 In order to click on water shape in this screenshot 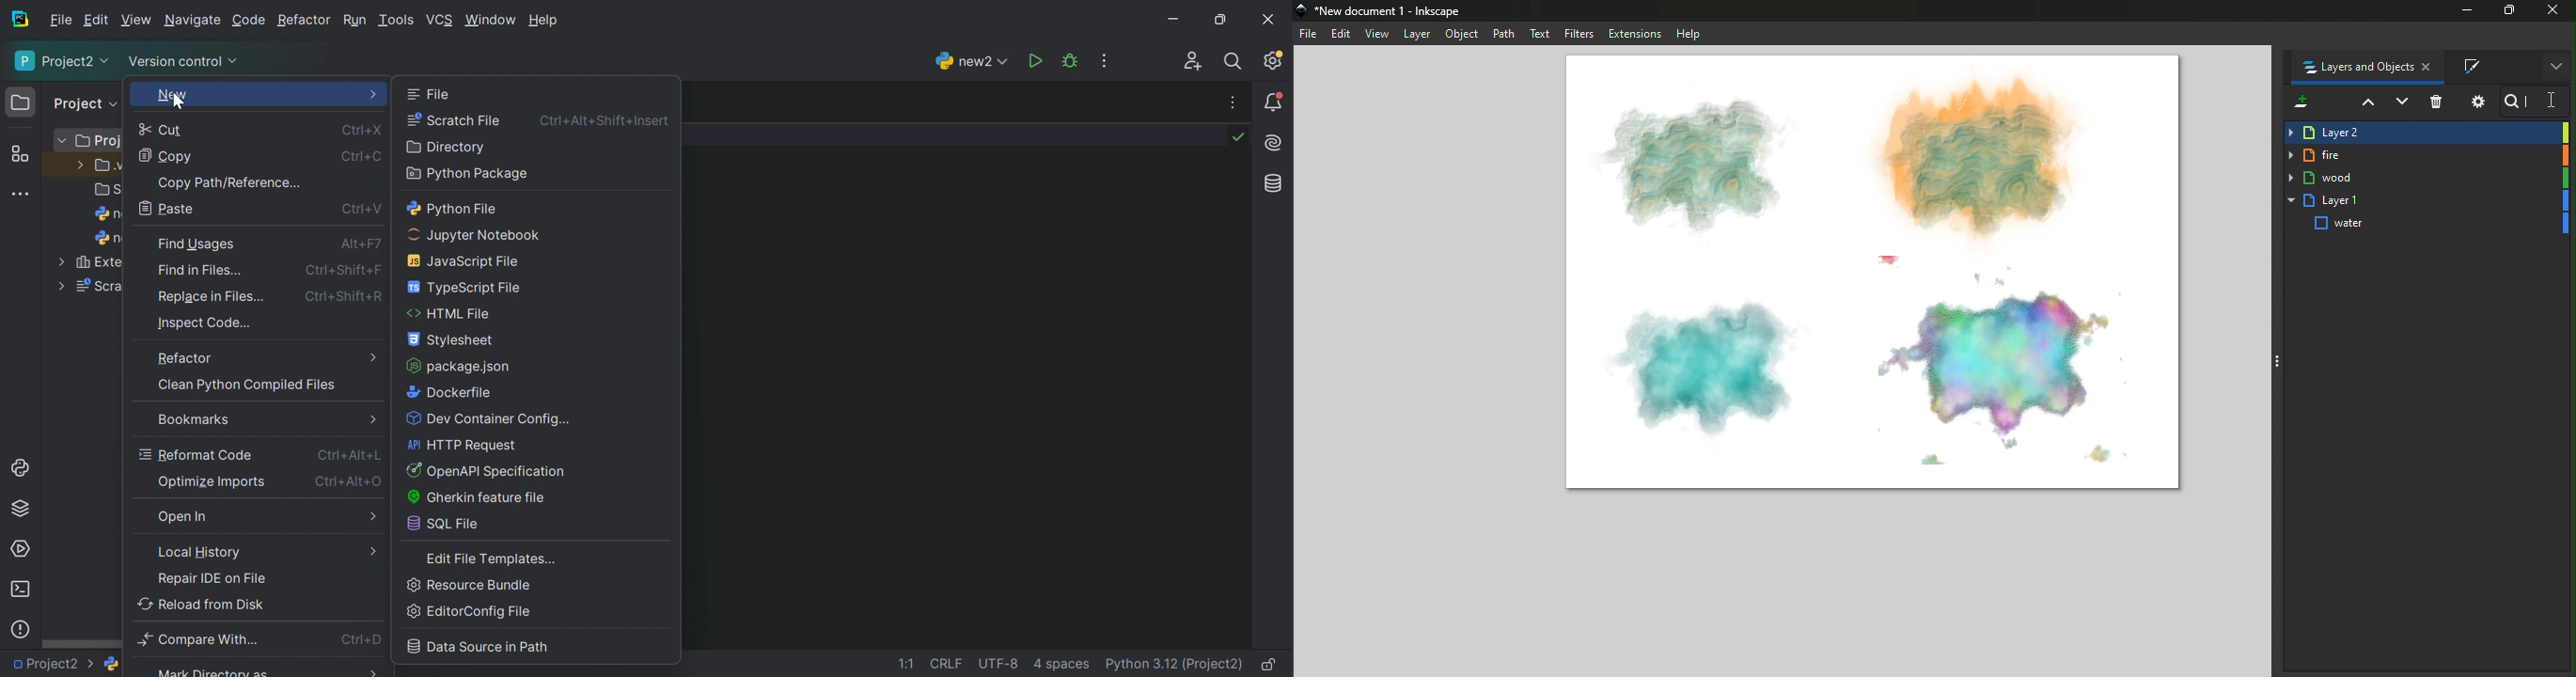, I will do `click(2427, 224)`.